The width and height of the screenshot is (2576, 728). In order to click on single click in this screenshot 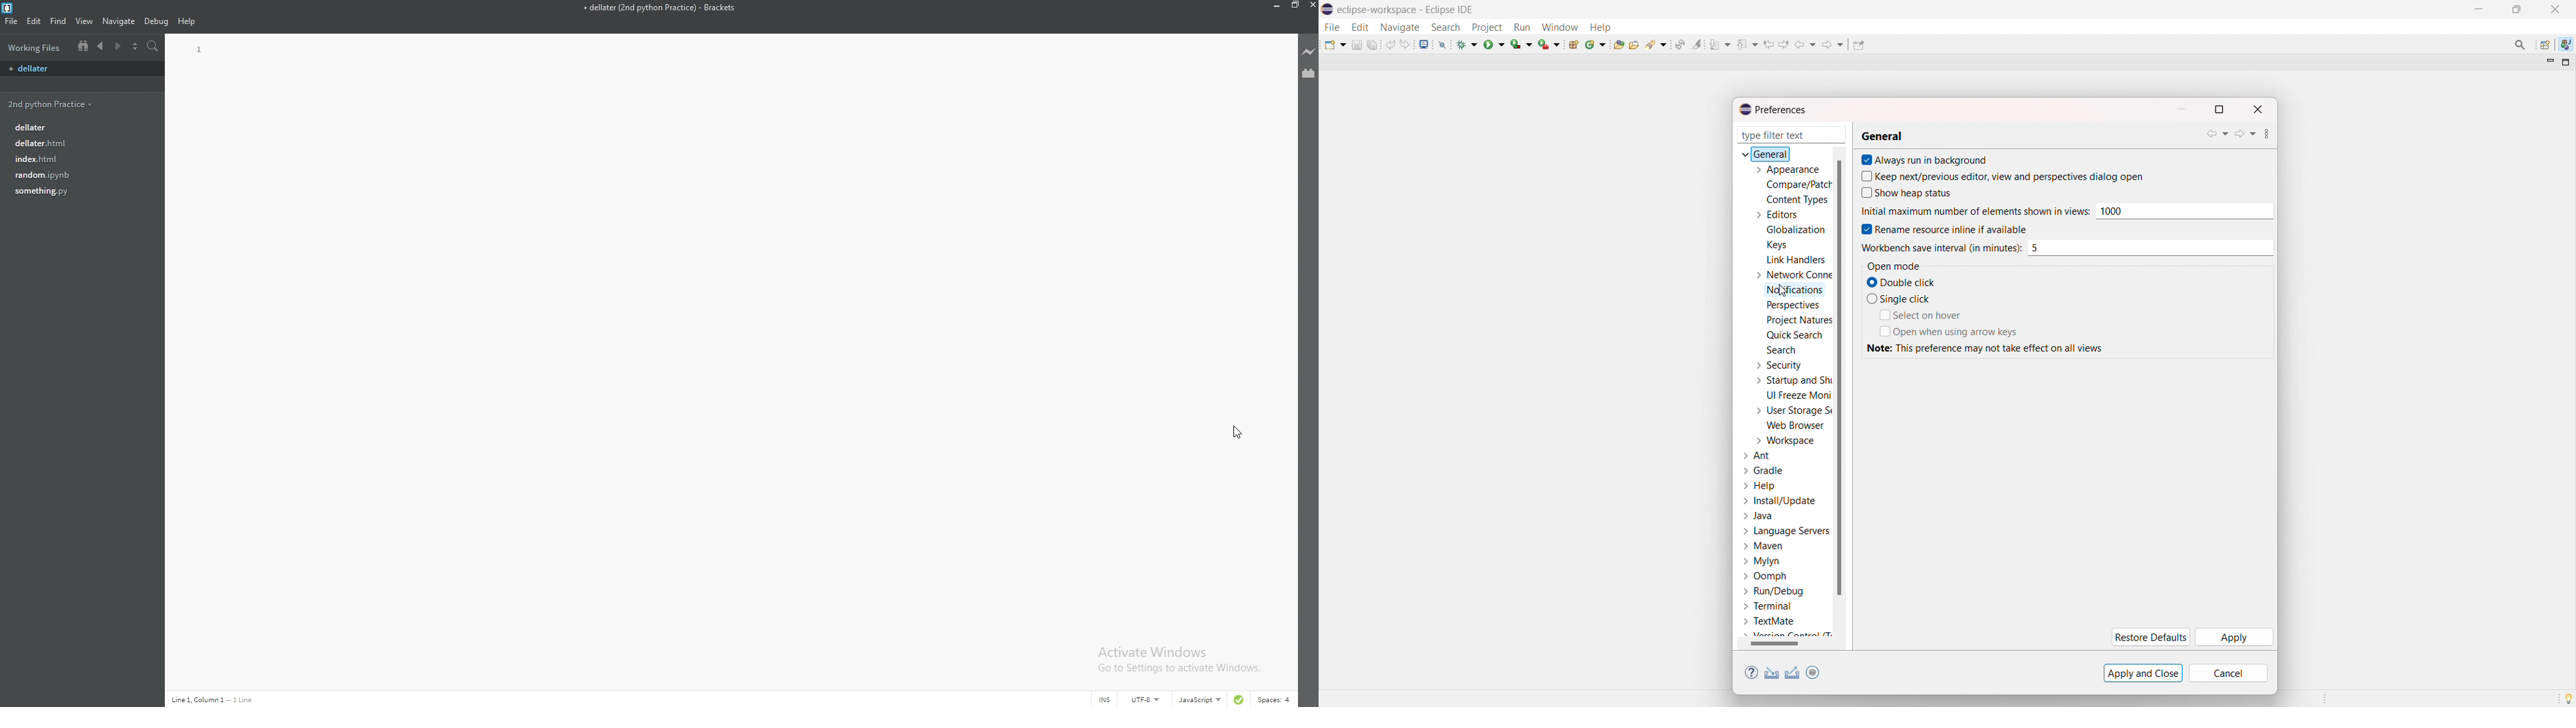, I will do `click(1907, 299)`.